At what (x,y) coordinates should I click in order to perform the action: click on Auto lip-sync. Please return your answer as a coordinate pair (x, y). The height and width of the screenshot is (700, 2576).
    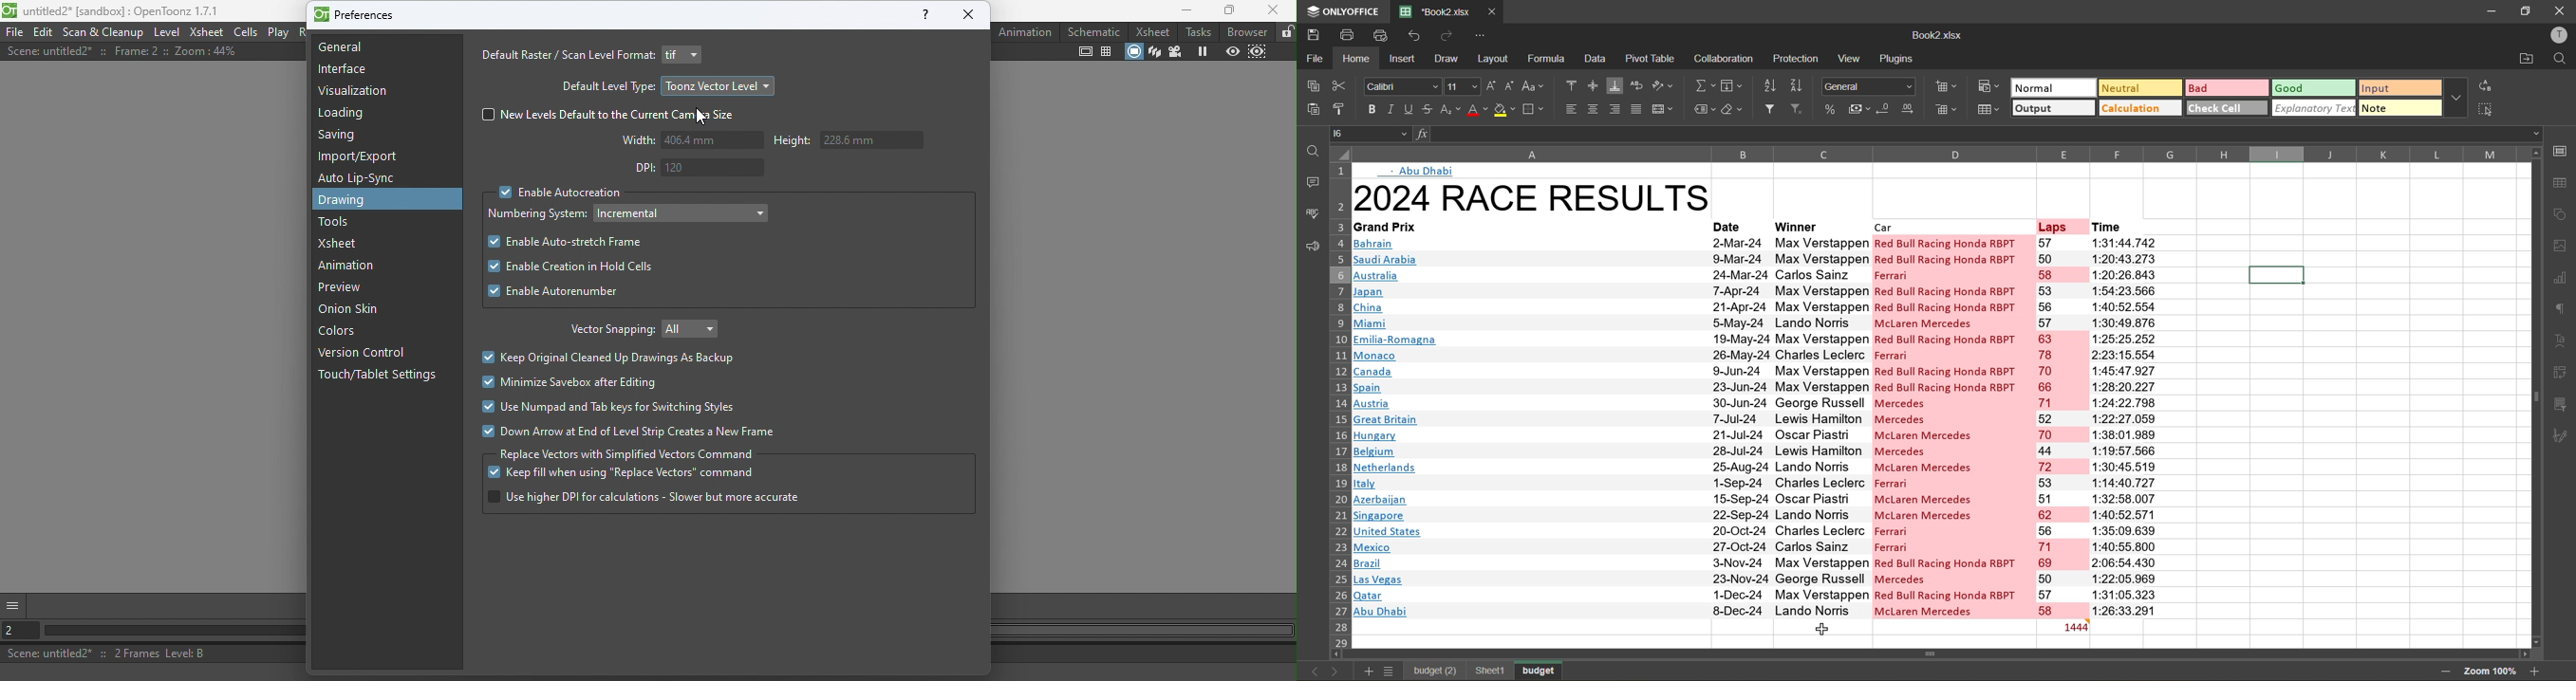
    Looking at the image, I should click on (360, 178).